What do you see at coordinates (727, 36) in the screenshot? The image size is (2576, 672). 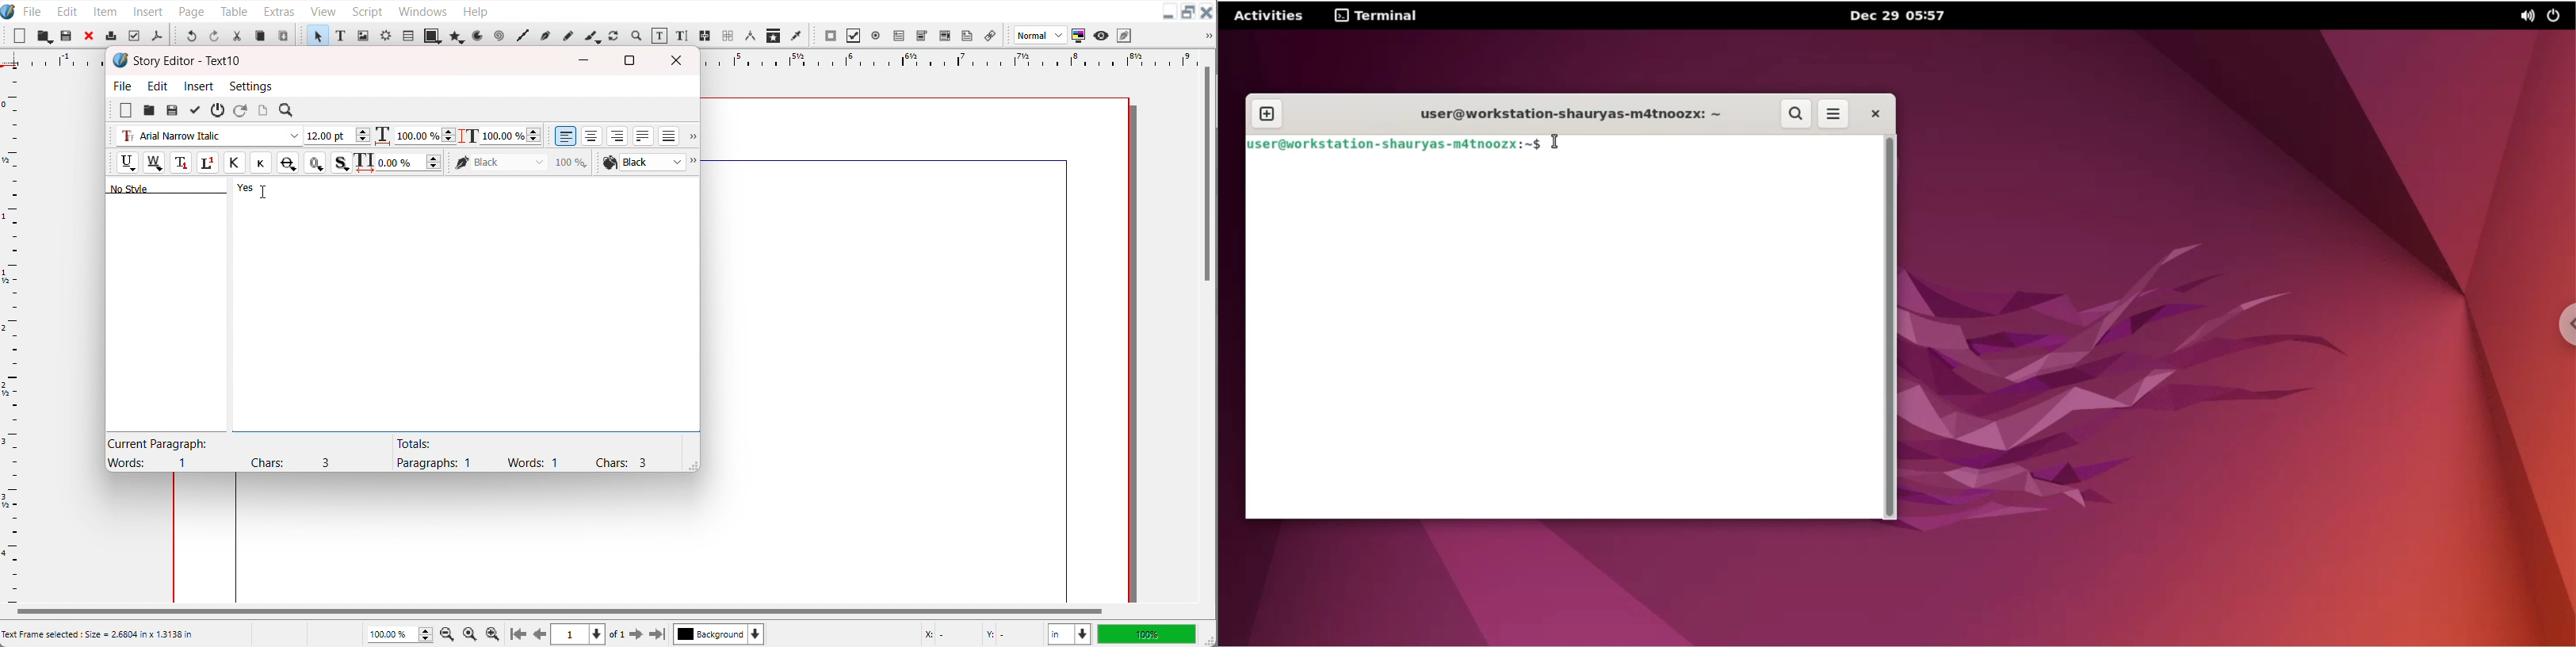 I see `Unlink text frame` at bounding box center [727, 36].